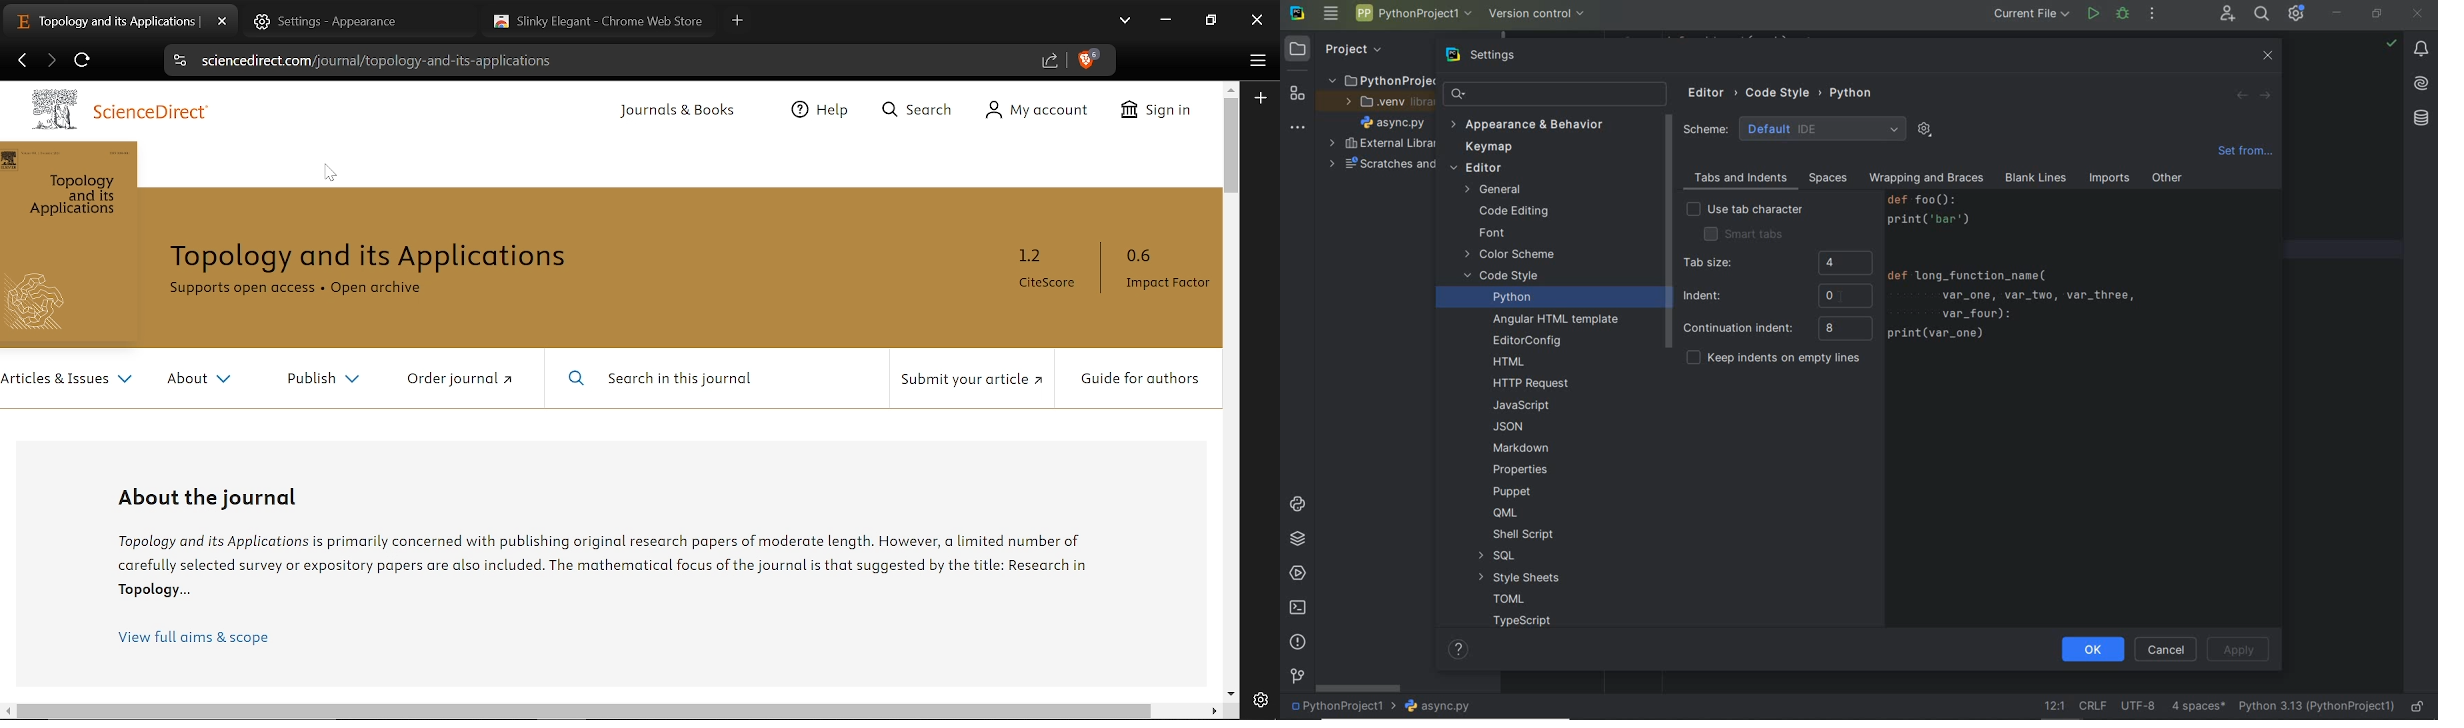  What do you see at coordinates (1297, 128) in the screenshot?
I see `more tool windows` at bounding box center [1297, 128].